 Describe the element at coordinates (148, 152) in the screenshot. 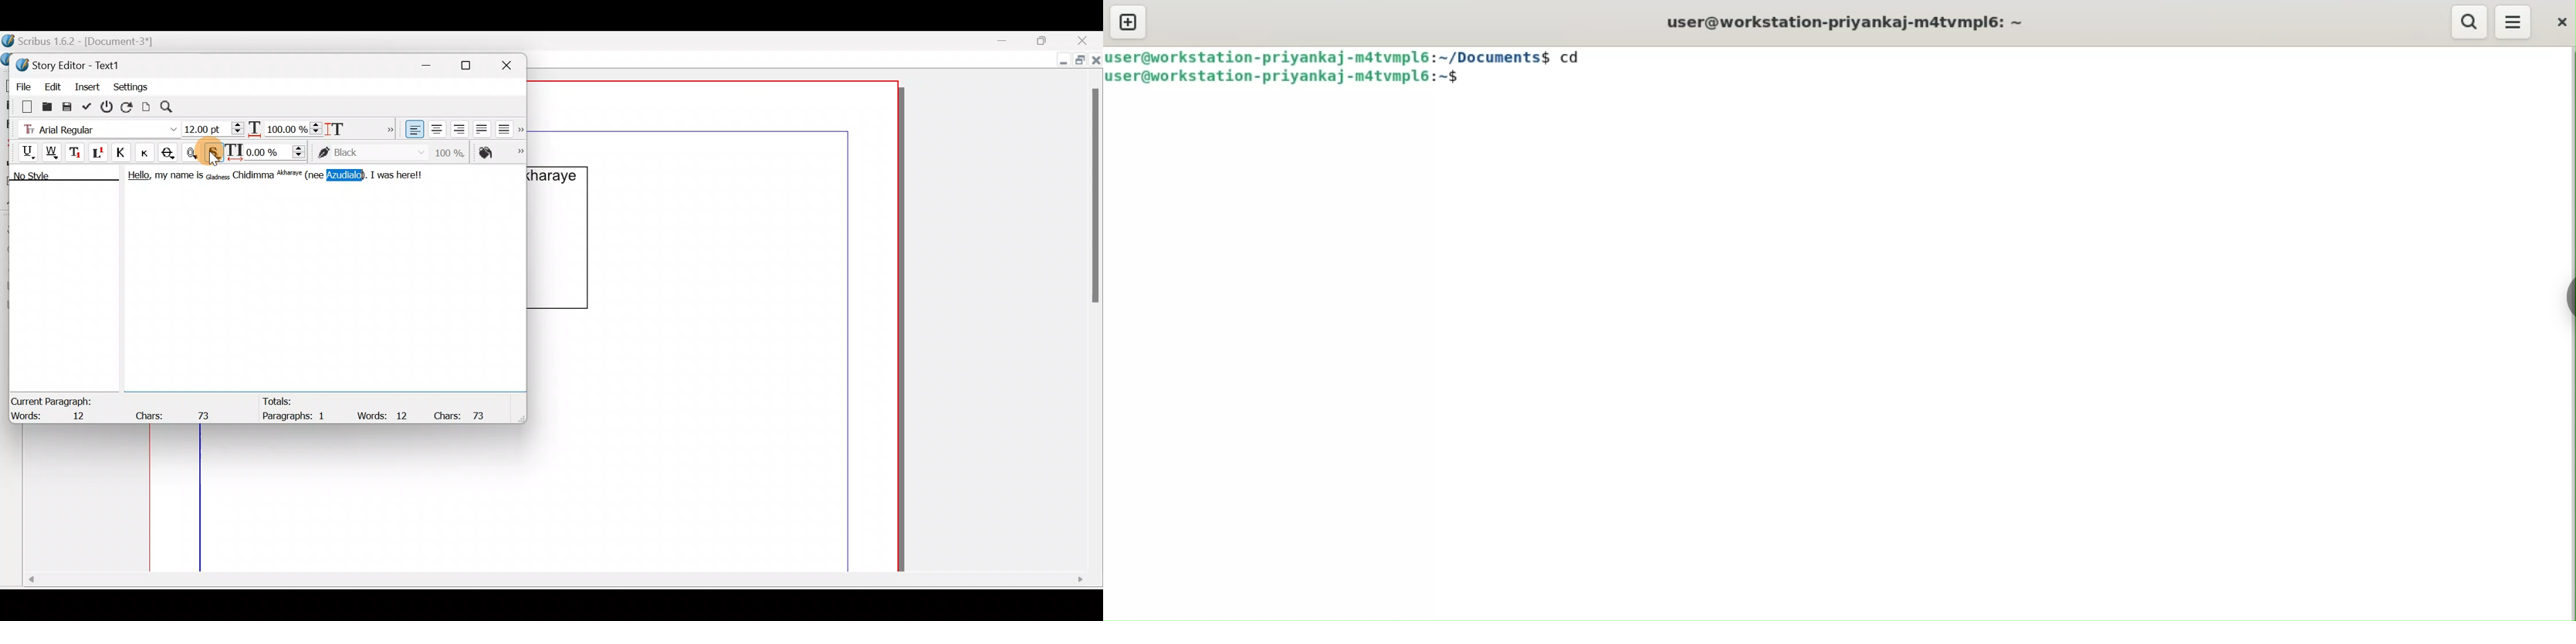

I see `Small caps` at that location.